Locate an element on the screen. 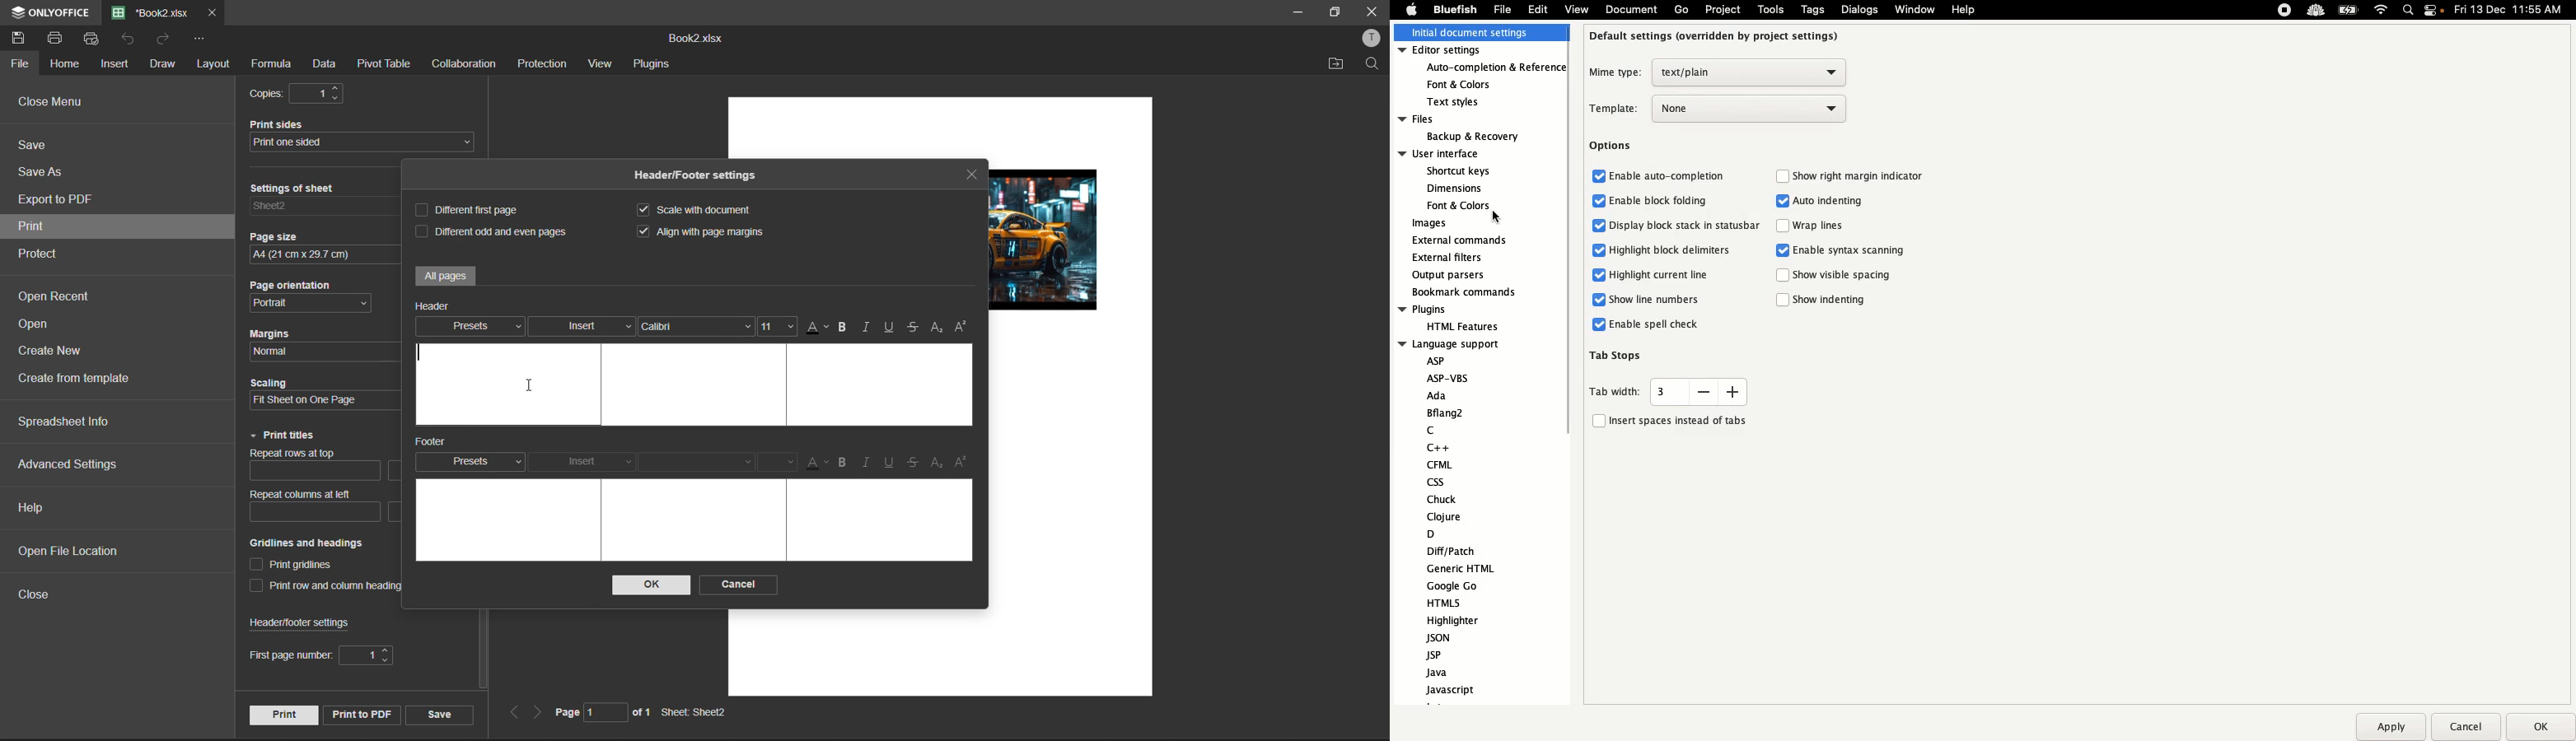  picture is located at coordinates (1050, 240).